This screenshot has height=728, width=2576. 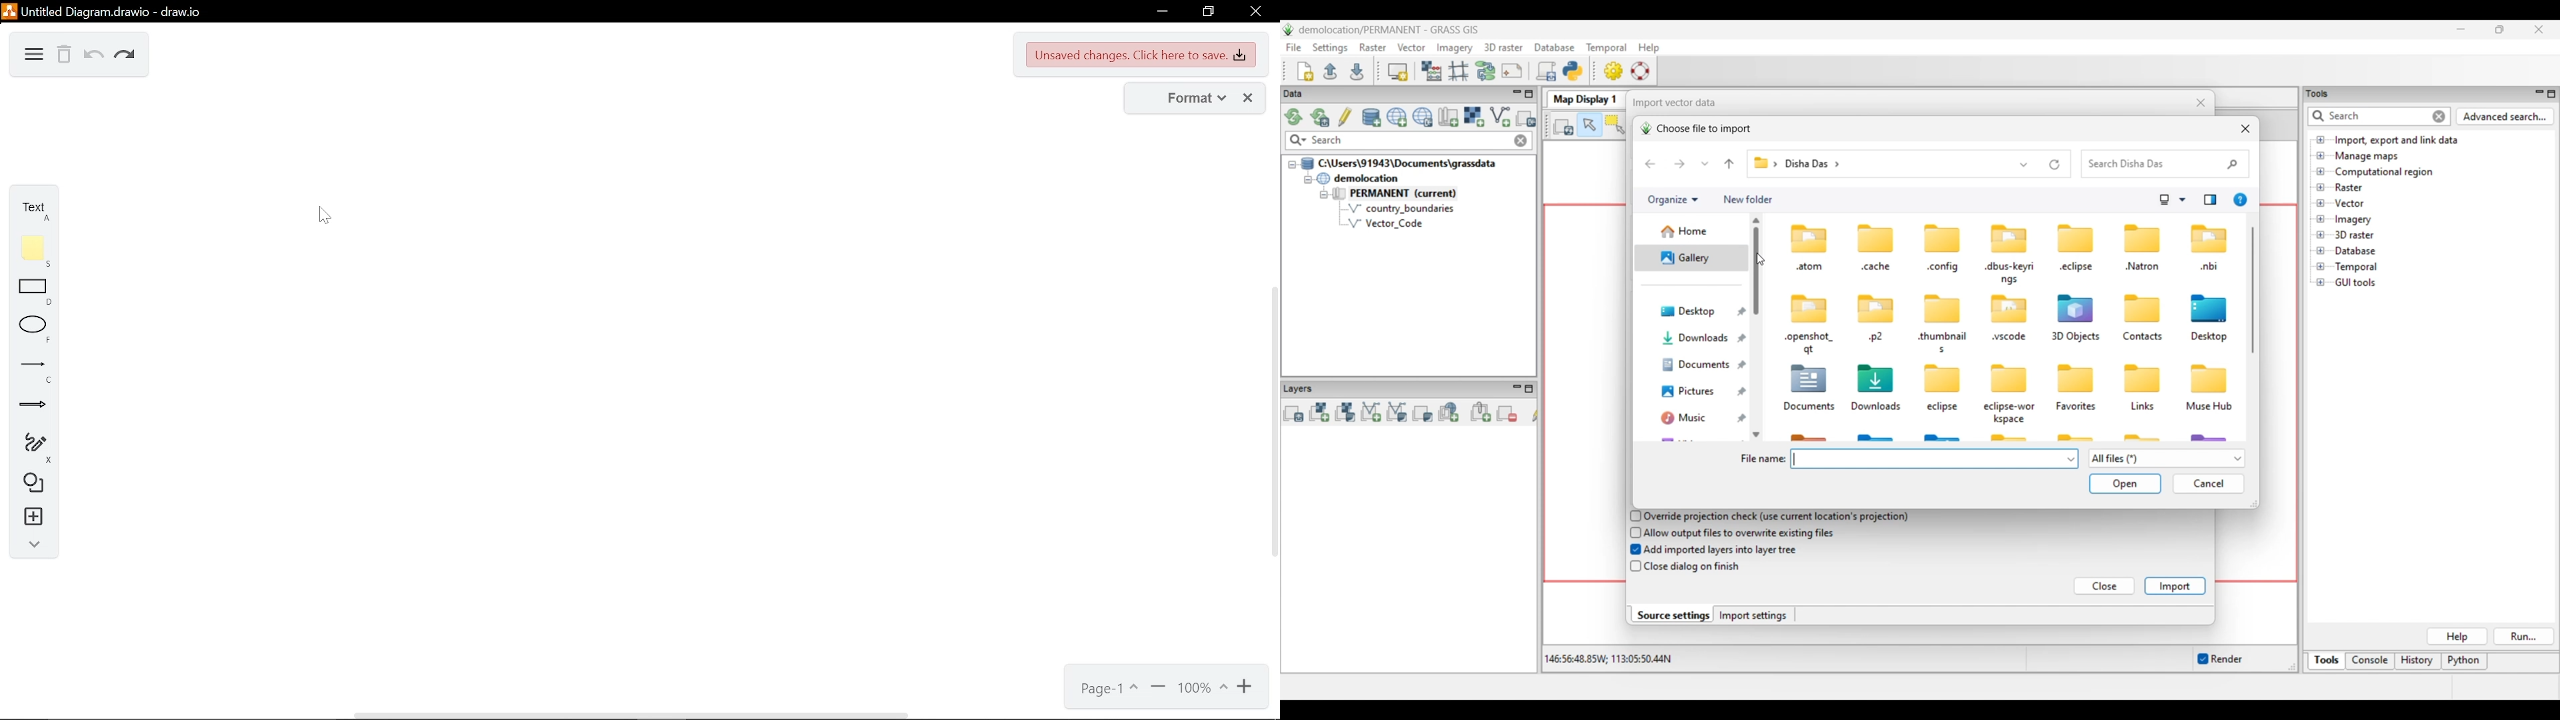 What do you see at coordinates (126, 57) in the screenshot?
I see `redo` at bounding box center [126, 57].